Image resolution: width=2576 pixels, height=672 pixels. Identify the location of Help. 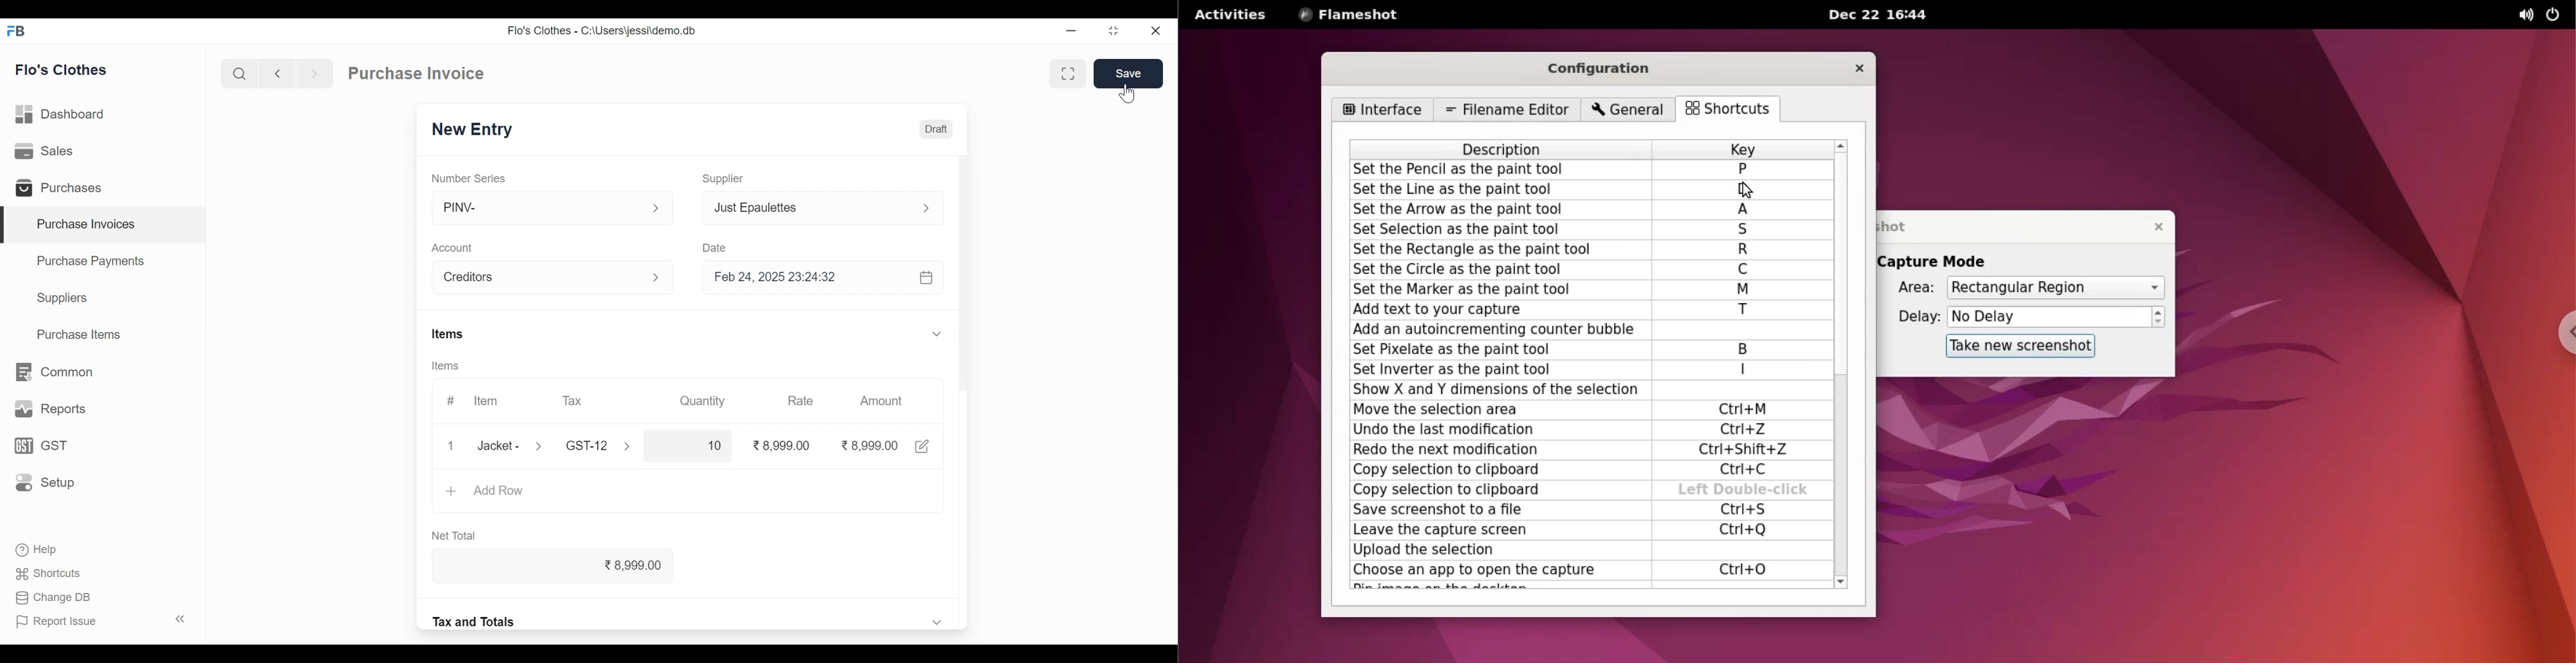
(41, 550).